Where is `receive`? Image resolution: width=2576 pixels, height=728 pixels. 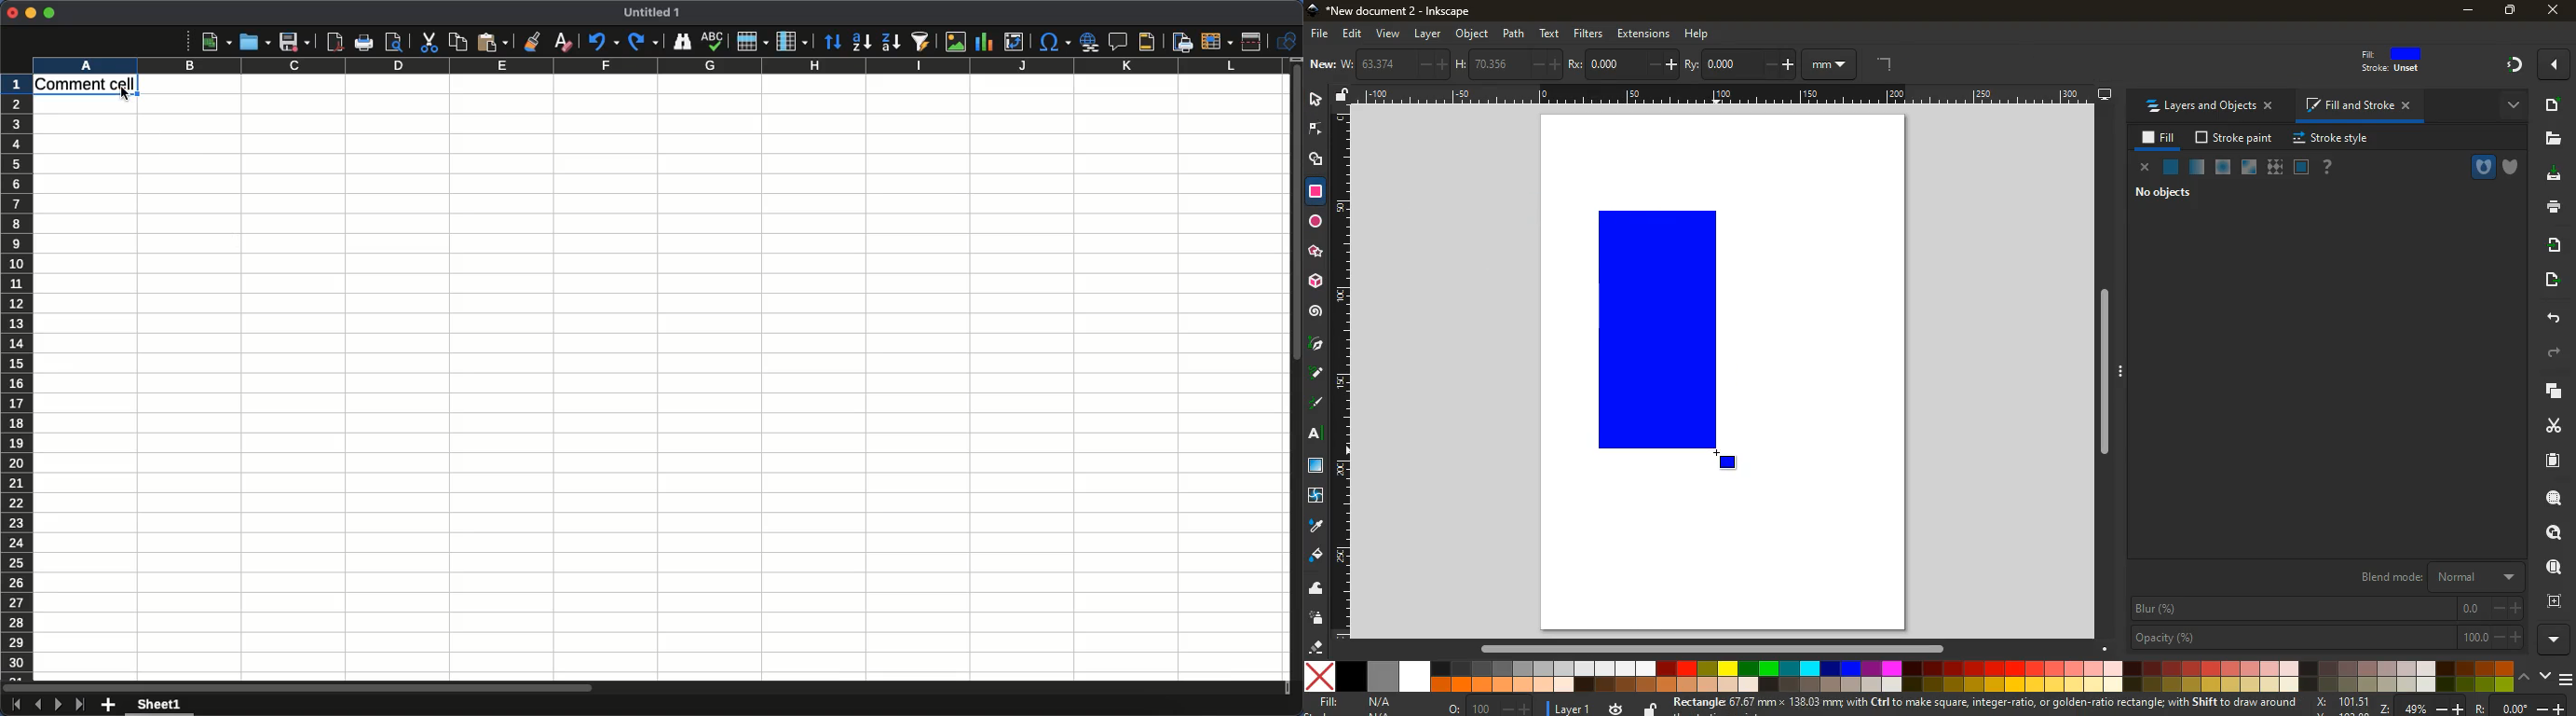
receive is located at coordinates (2551, 246).